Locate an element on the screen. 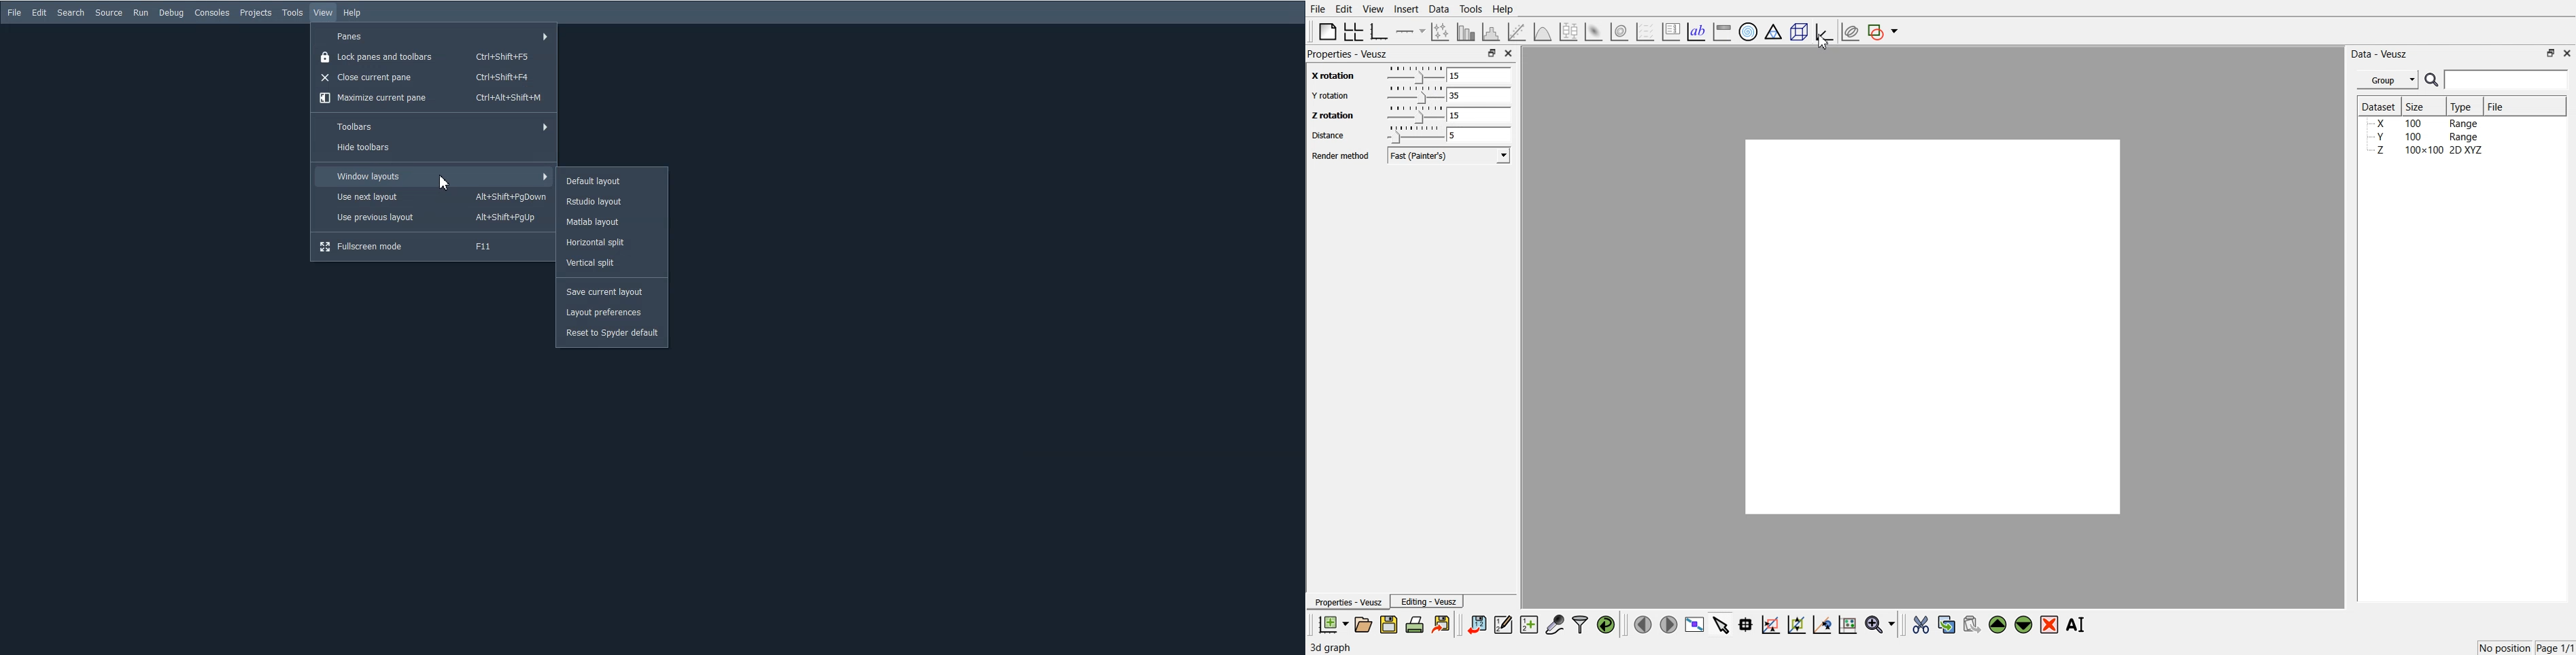  Edit is located at coordinates (39, 13).